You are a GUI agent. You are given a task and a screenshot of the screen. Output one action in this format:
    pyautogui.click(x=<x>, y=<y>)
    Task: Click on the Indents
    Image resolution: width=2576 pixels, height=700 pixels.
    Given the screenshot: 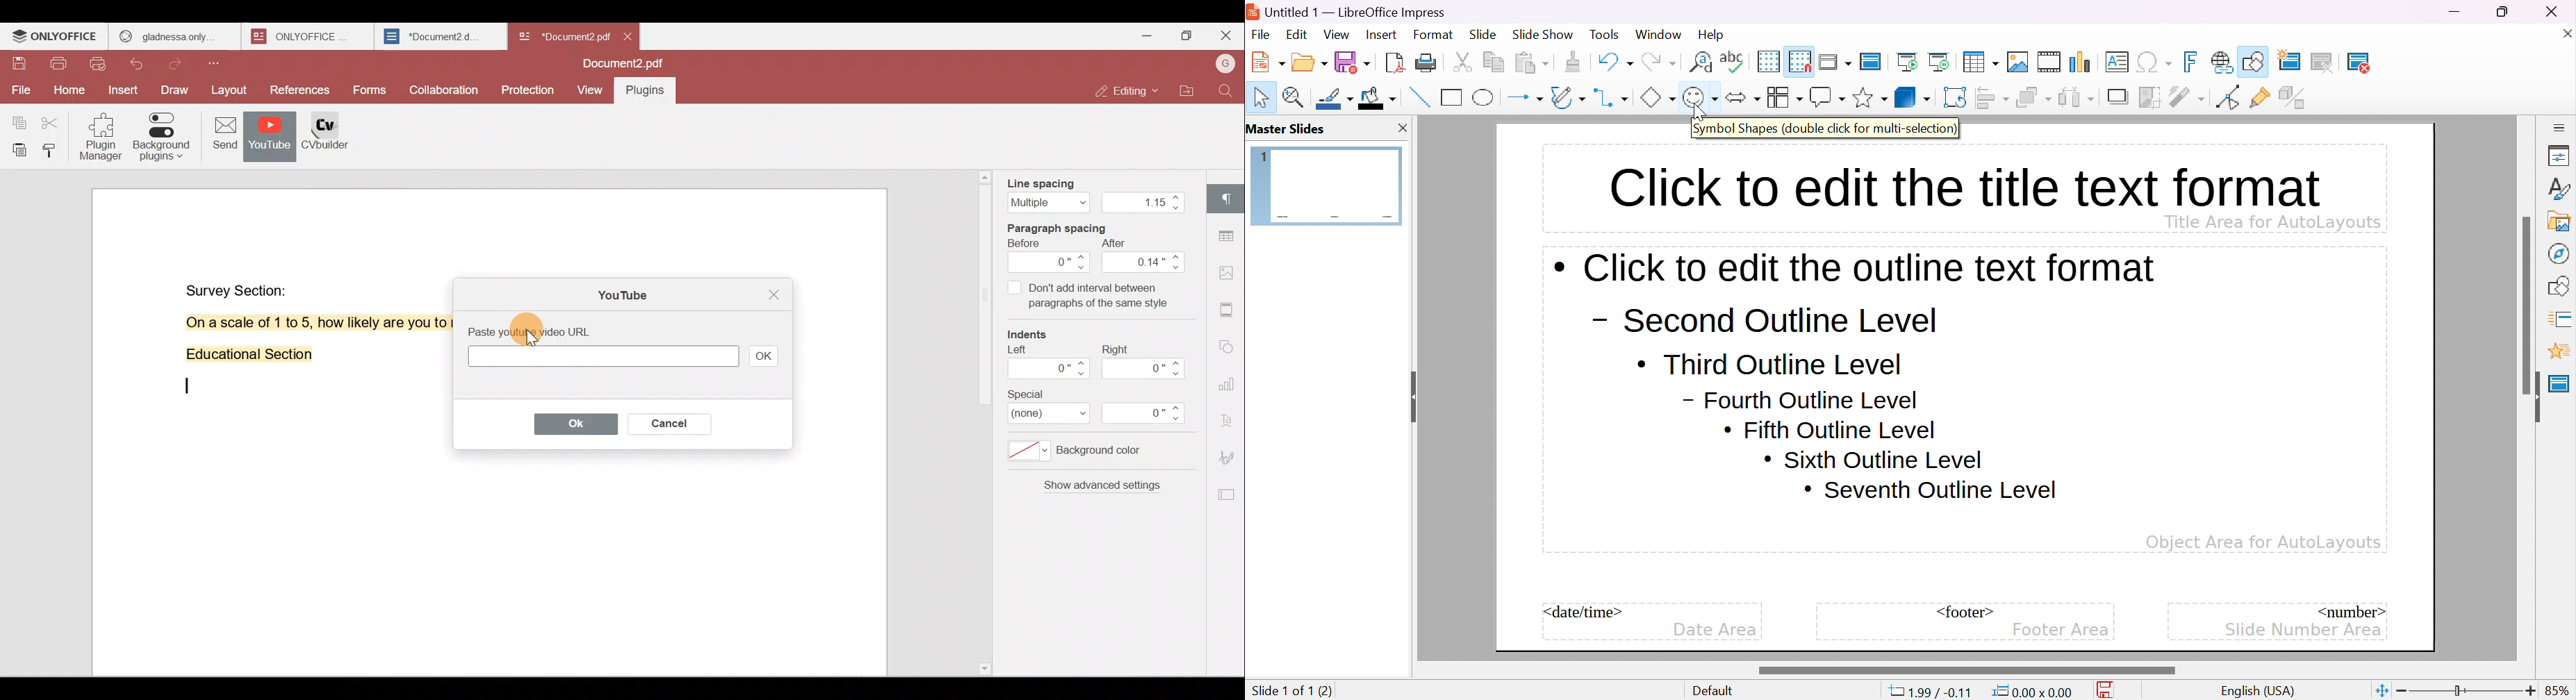 What is the action you would take?
    pyautogui.click(x=1034, y=336)
    